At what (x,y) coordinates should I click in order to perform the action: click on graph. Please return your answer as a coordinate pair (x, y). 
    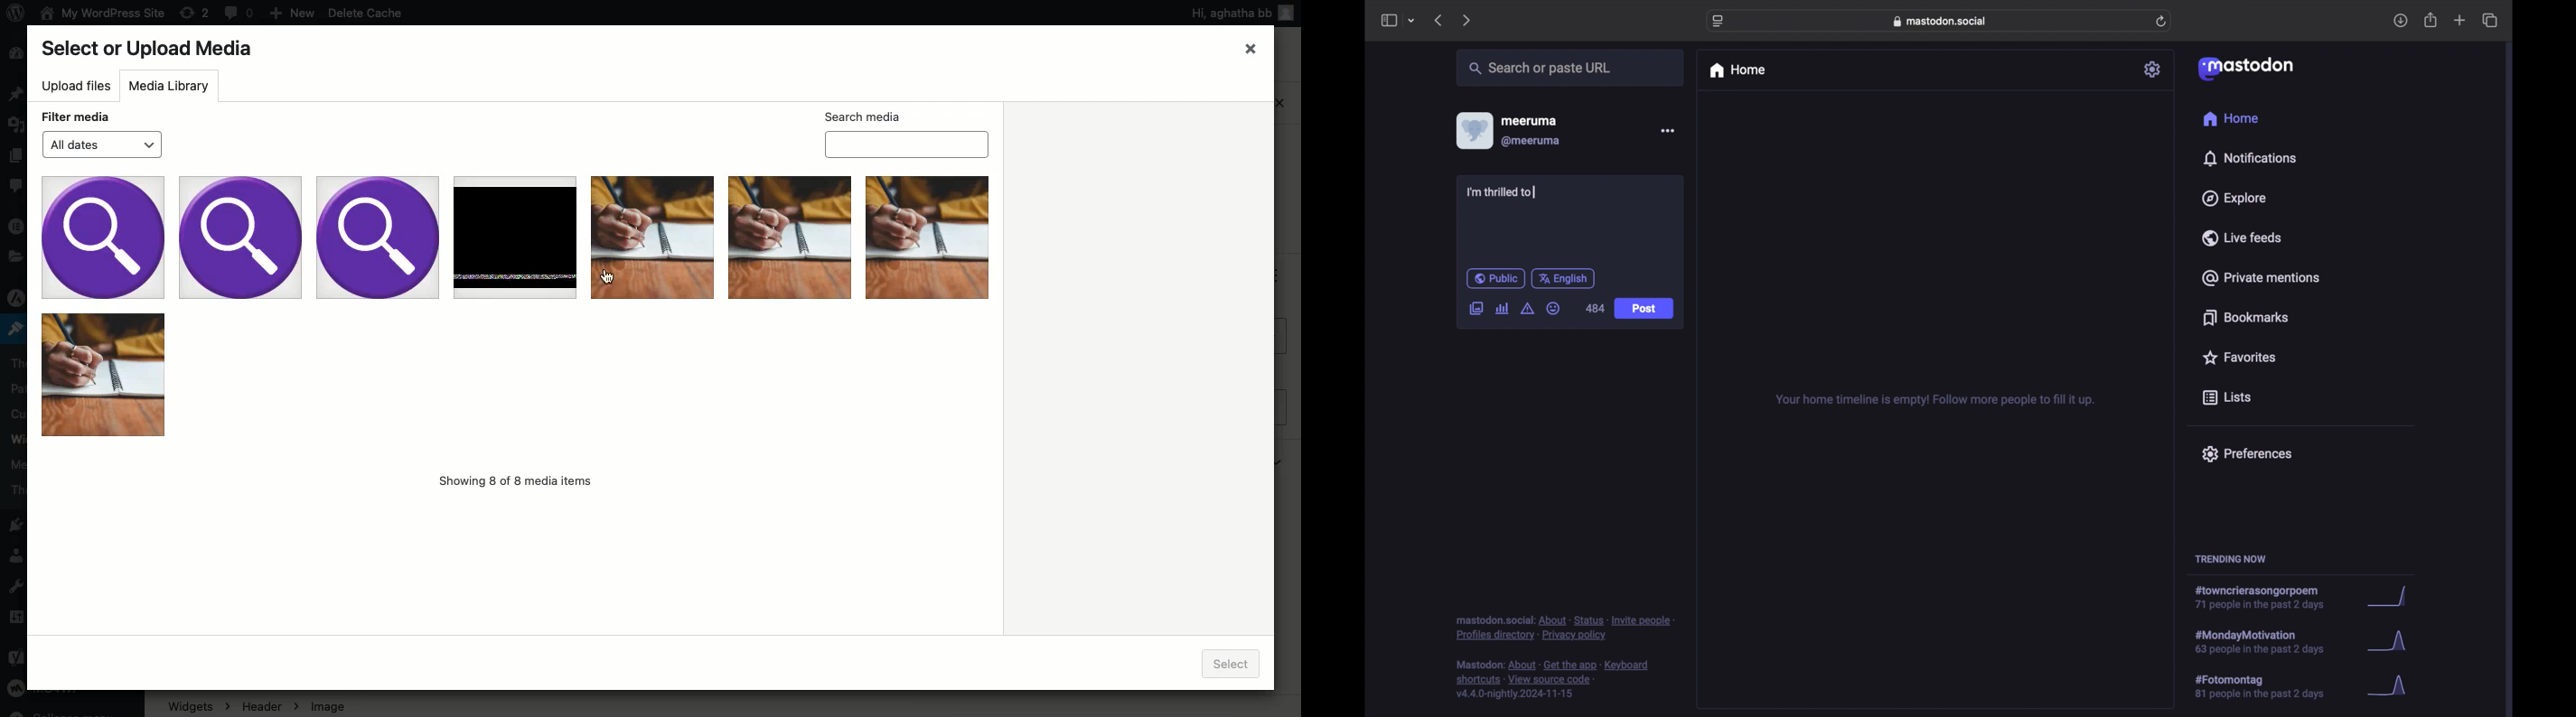
    Looking at the image, I should click on (2391, 643).